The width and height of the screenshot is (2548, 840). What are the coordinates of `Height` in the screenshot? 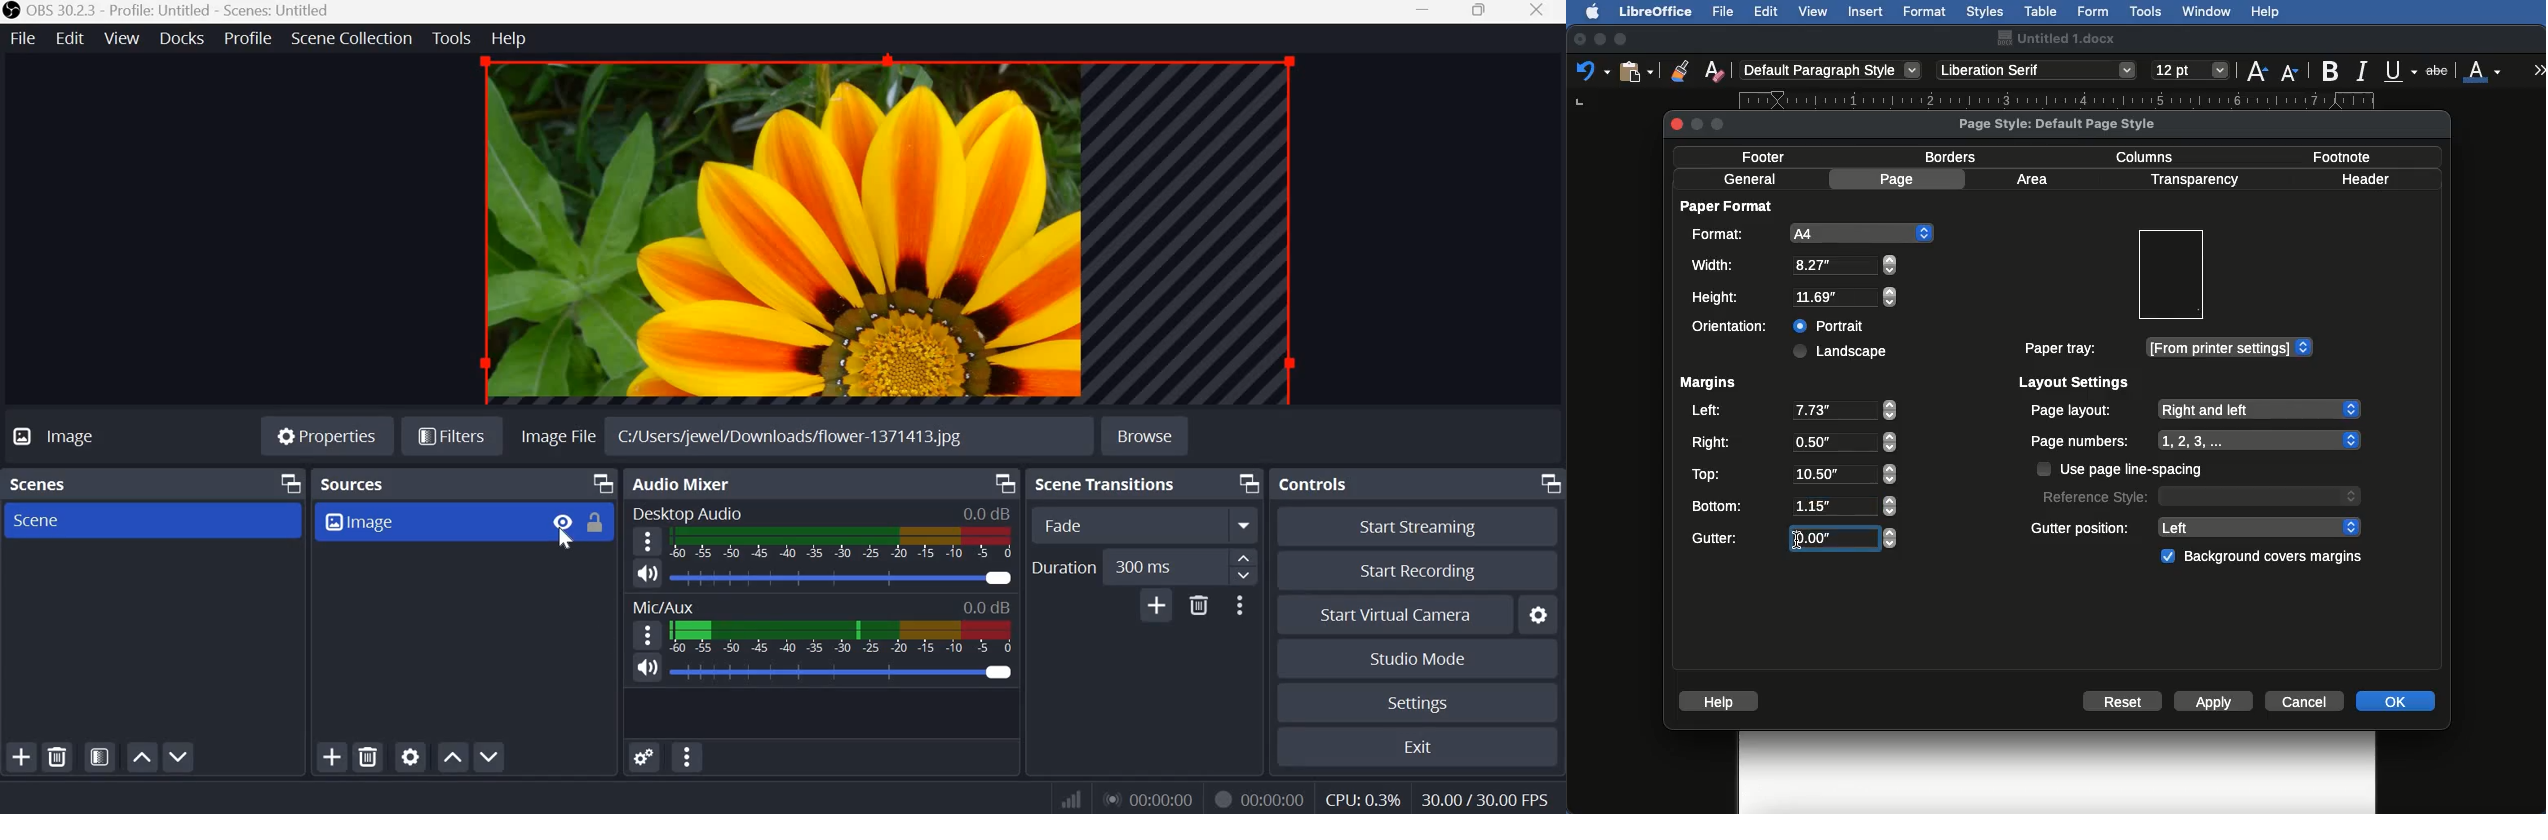 It's located at (1795, 298).